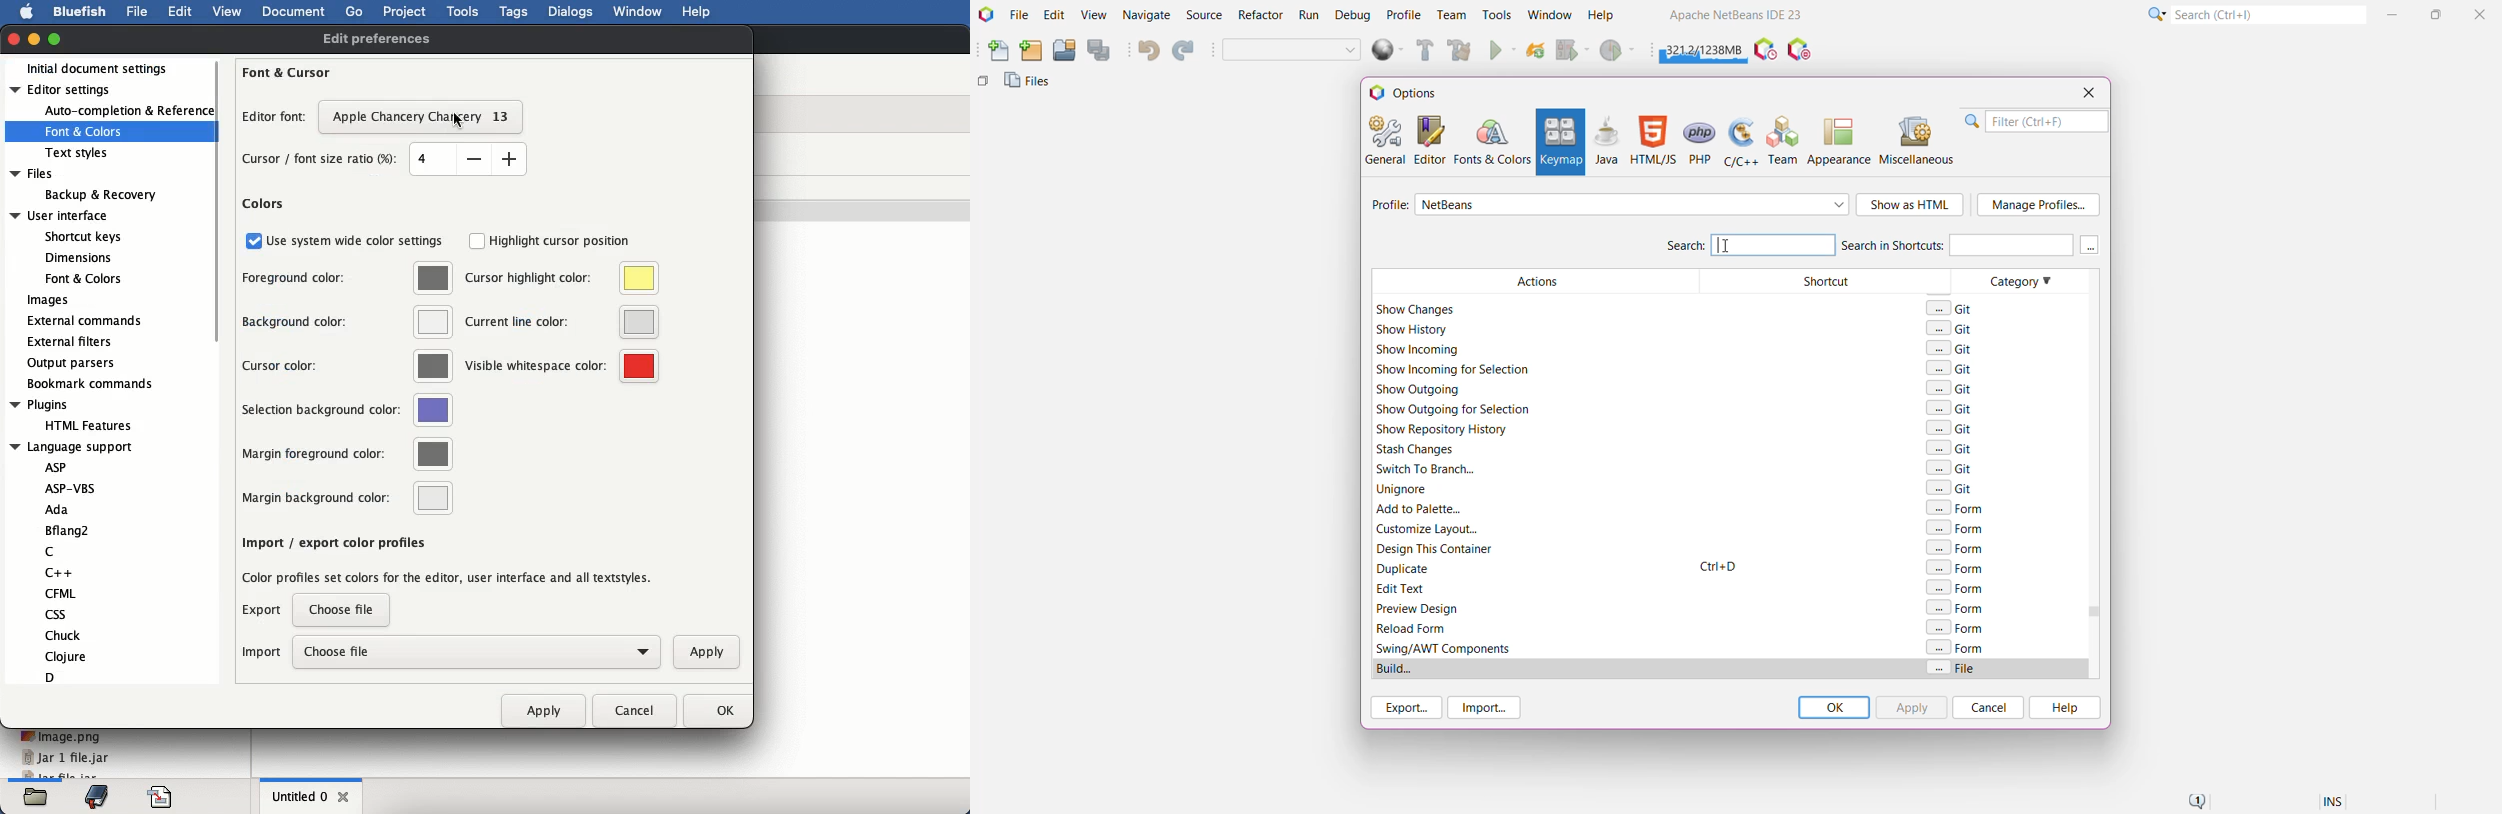 This screenshot has width=2520, height=840. Describe the element at coordinates (344, 610) in the screenshot. I see `choose file` at that location.